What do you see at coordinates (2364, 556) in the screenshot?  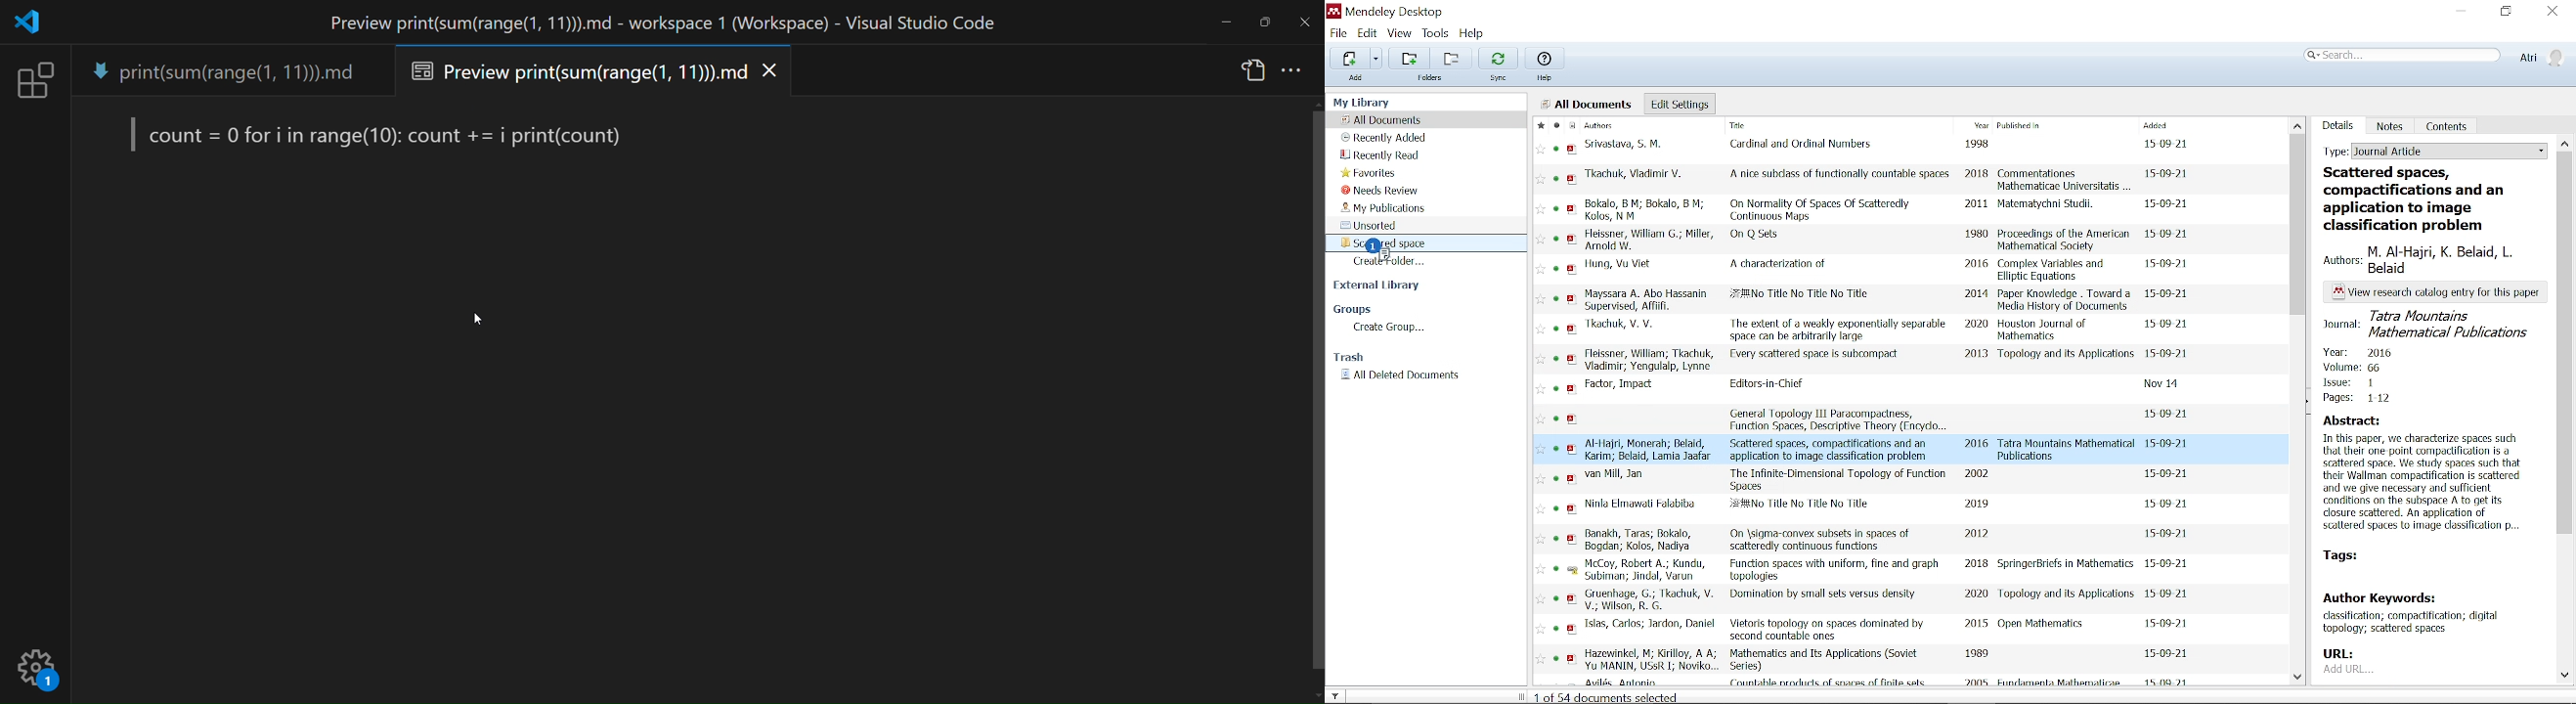 I see `TAGS` at bounding box center [2364, 556].